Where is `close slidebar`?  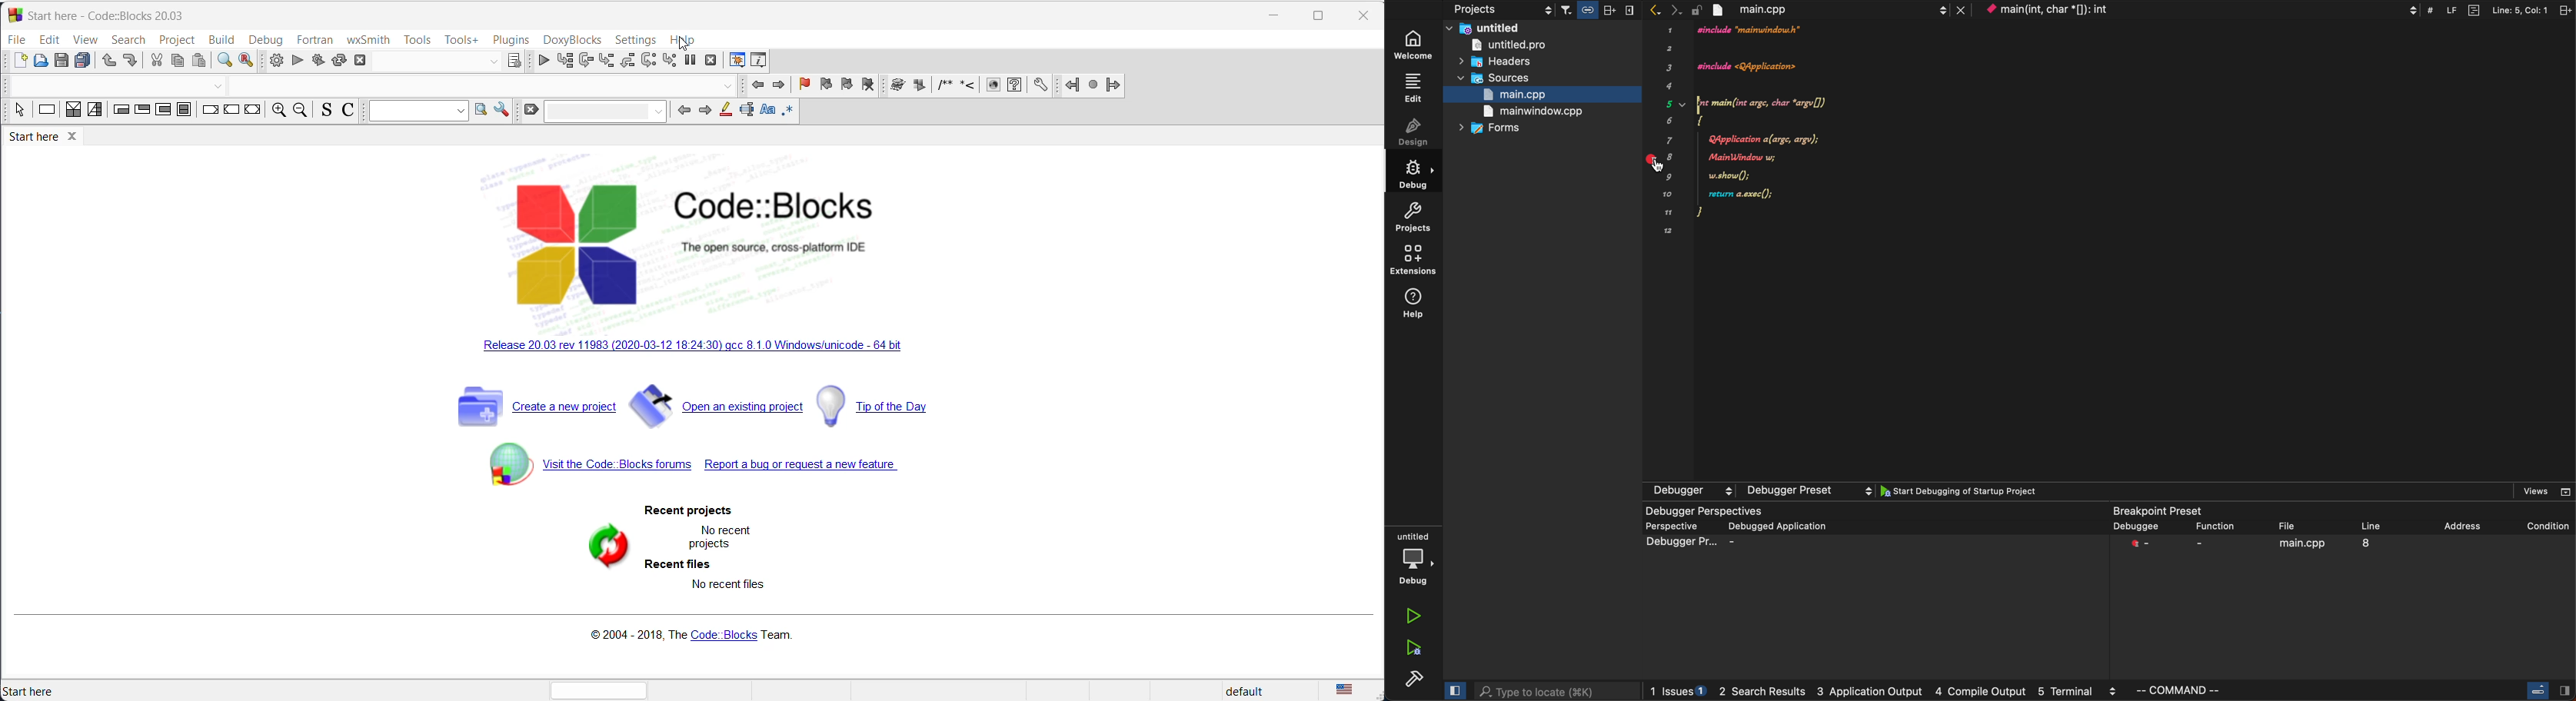 close slidebar is located at coordinates (1452, 691).